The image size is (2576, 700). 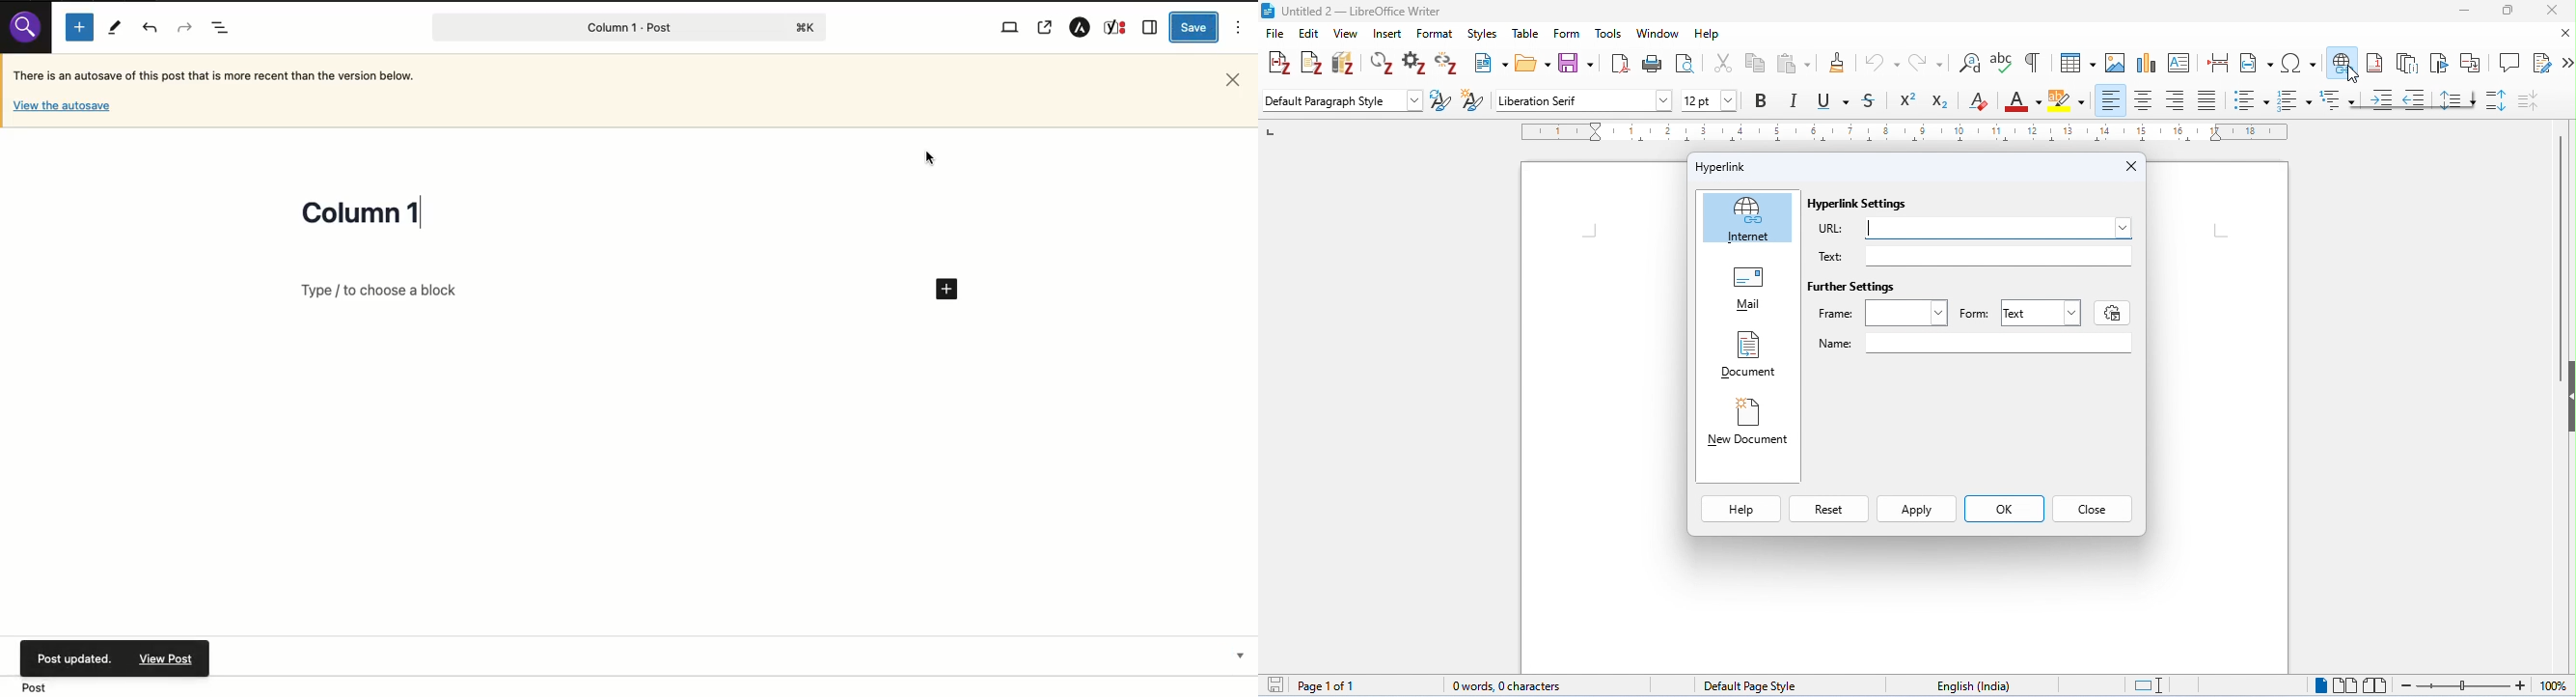 What do you see at coordinates (61, 107) in the screenshot?
I see `` at bounding box center [61, 107].